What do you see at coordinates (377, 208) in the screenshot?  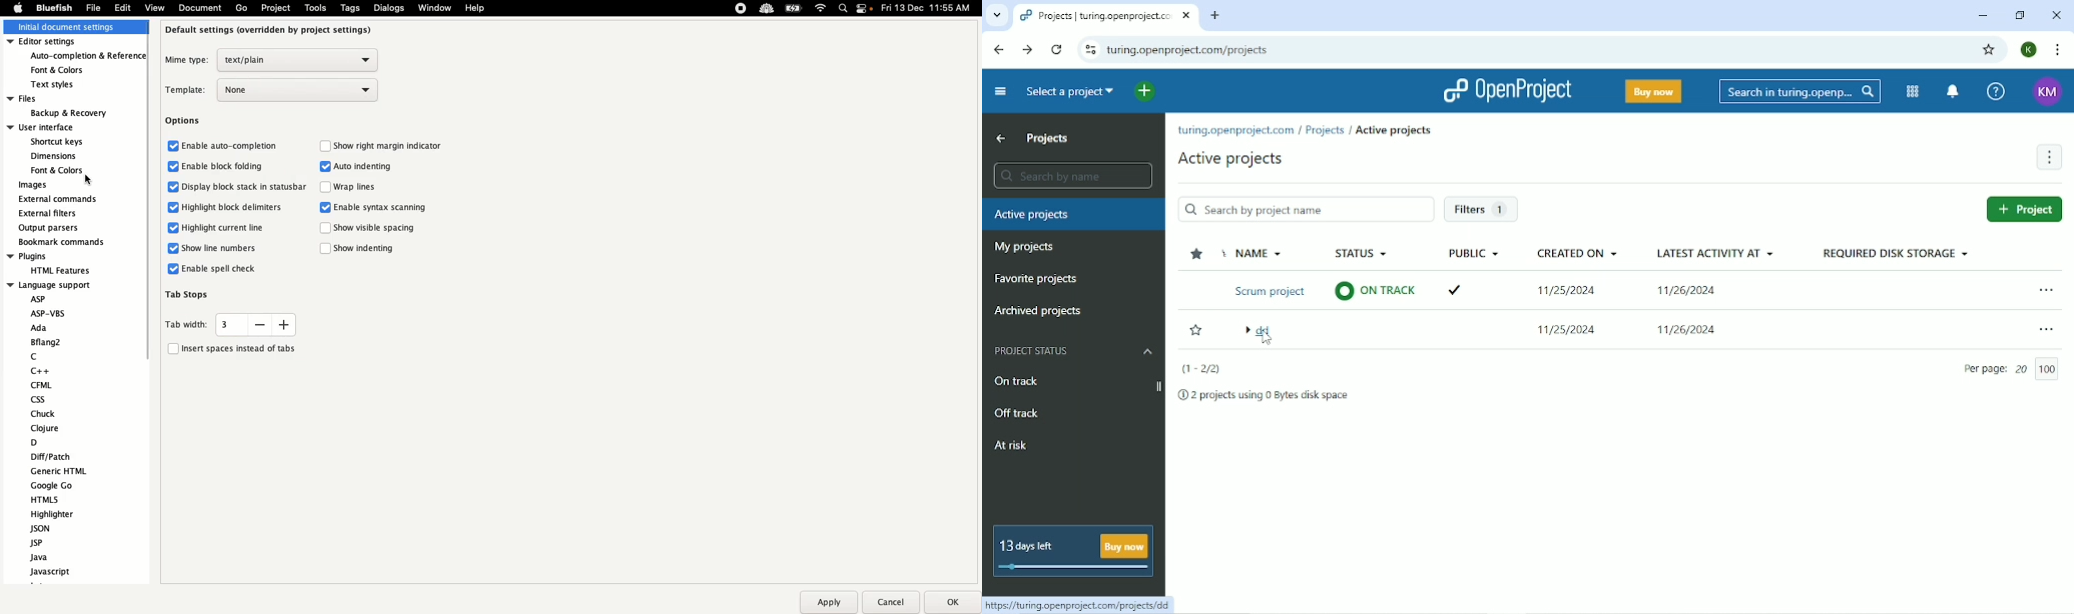 I see `Enable syntax scanning` at bounding box center [377, 208].